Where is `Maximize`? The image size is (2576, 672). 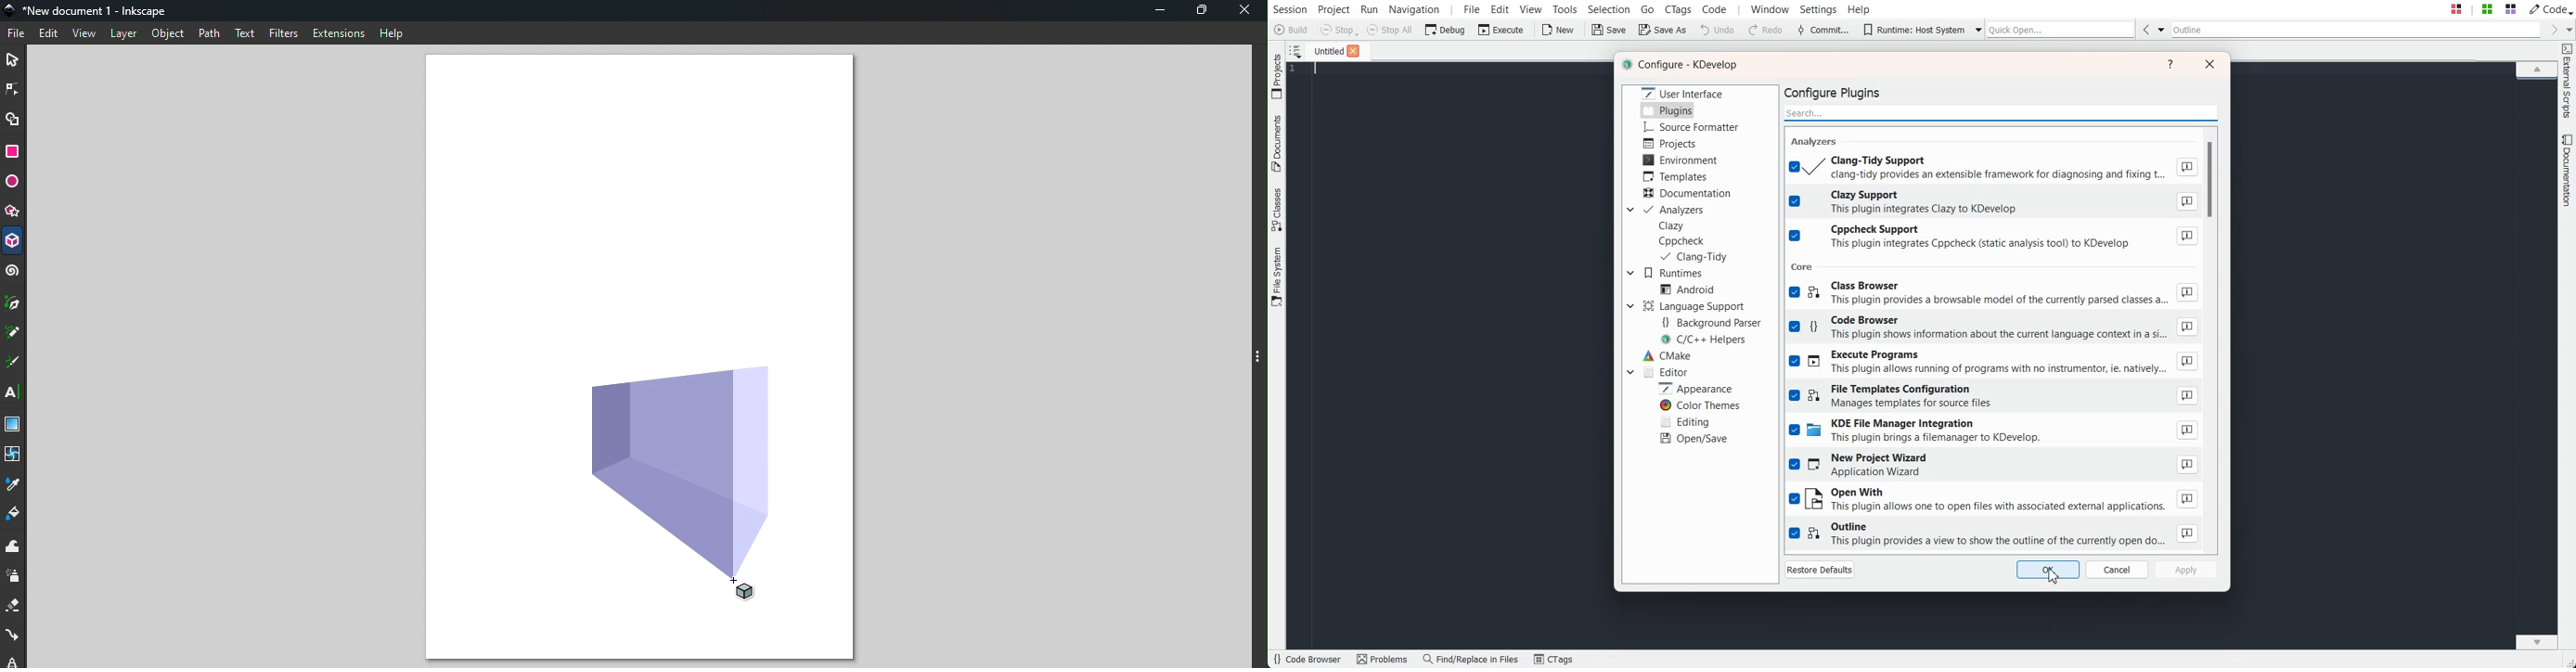
Maximize is located at coordinates (1202, 13).